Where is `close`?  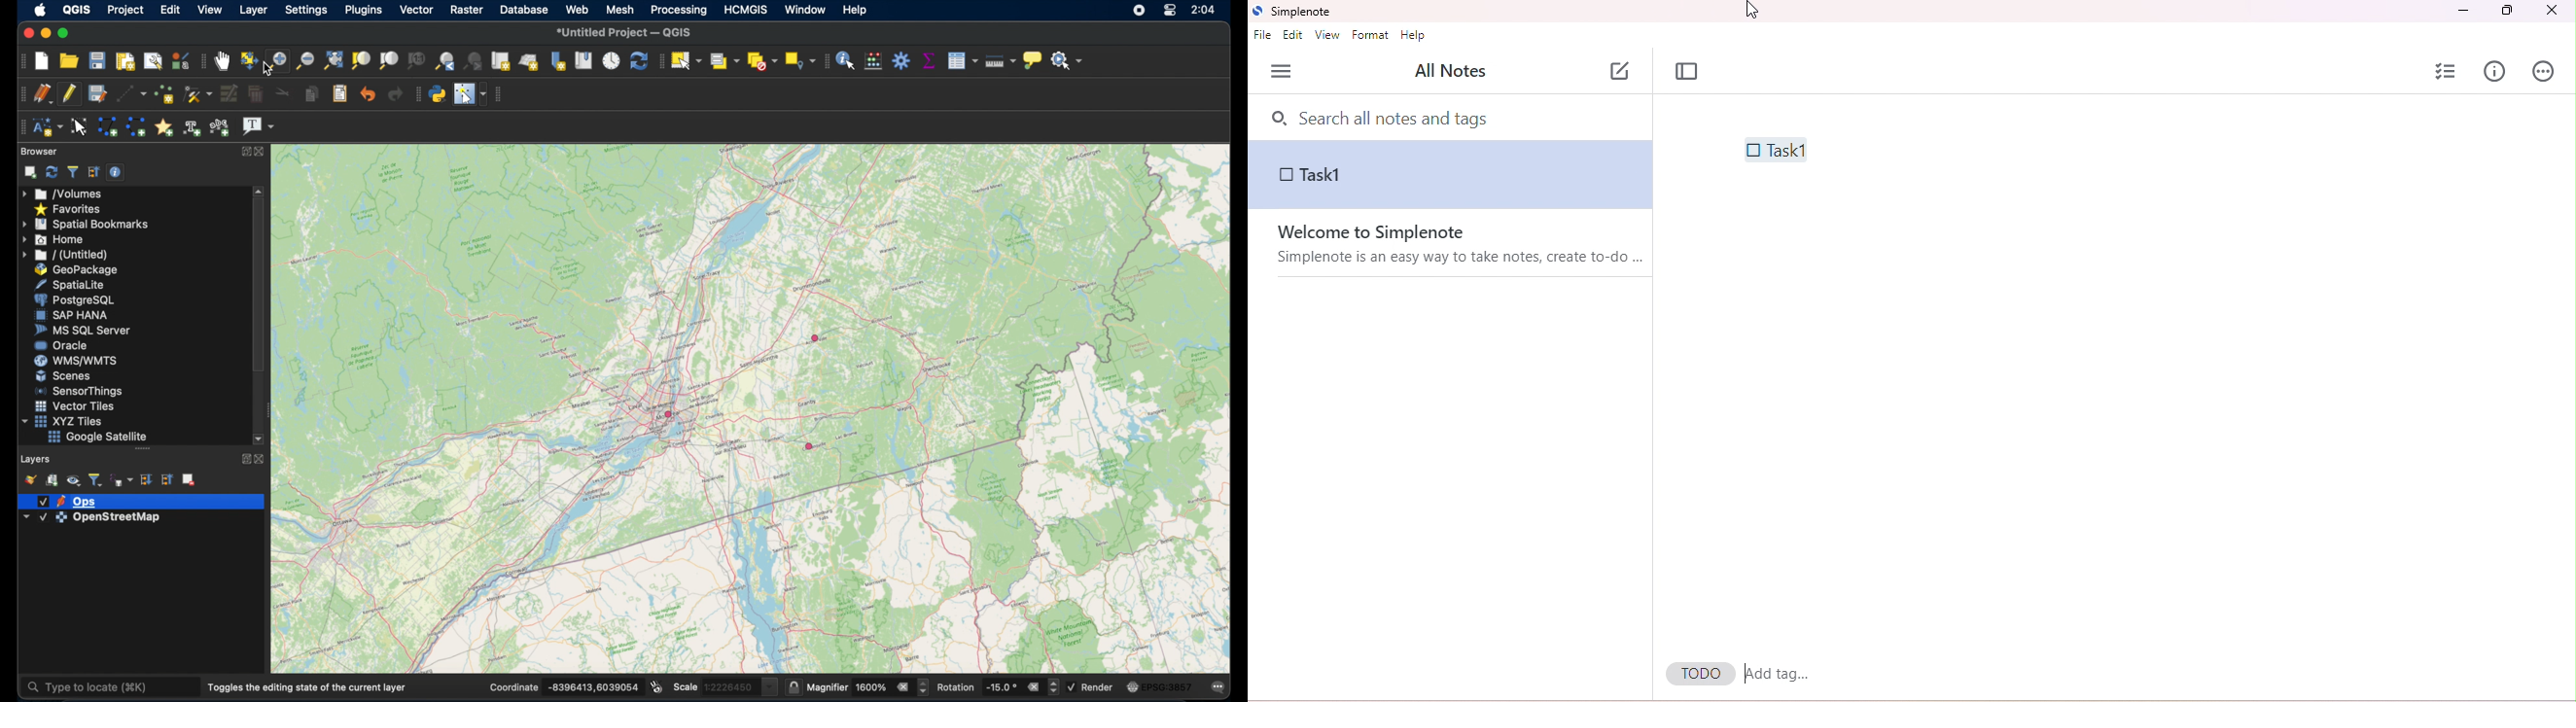 close is located at coordinates (2551, 12).